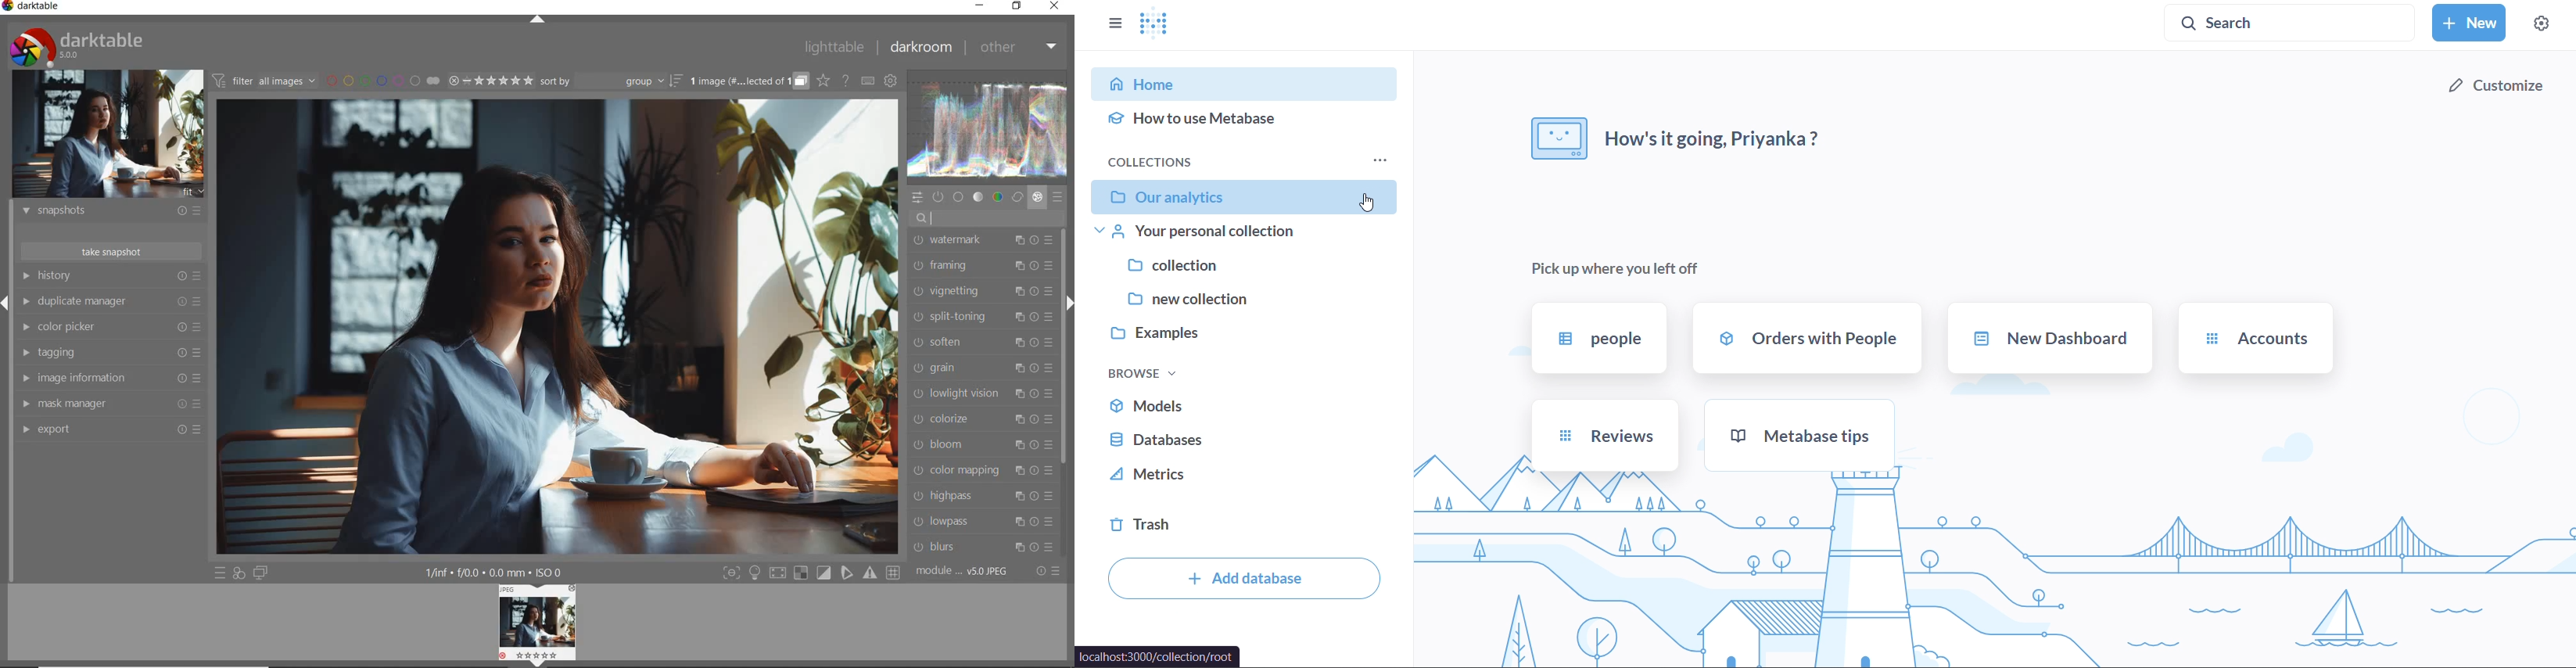 This screenshot has width=2576, height=672. What do you see at coordinates (1363, 201) in the screenshot?
I see `Cursor` at bounding box center [1363, 201].